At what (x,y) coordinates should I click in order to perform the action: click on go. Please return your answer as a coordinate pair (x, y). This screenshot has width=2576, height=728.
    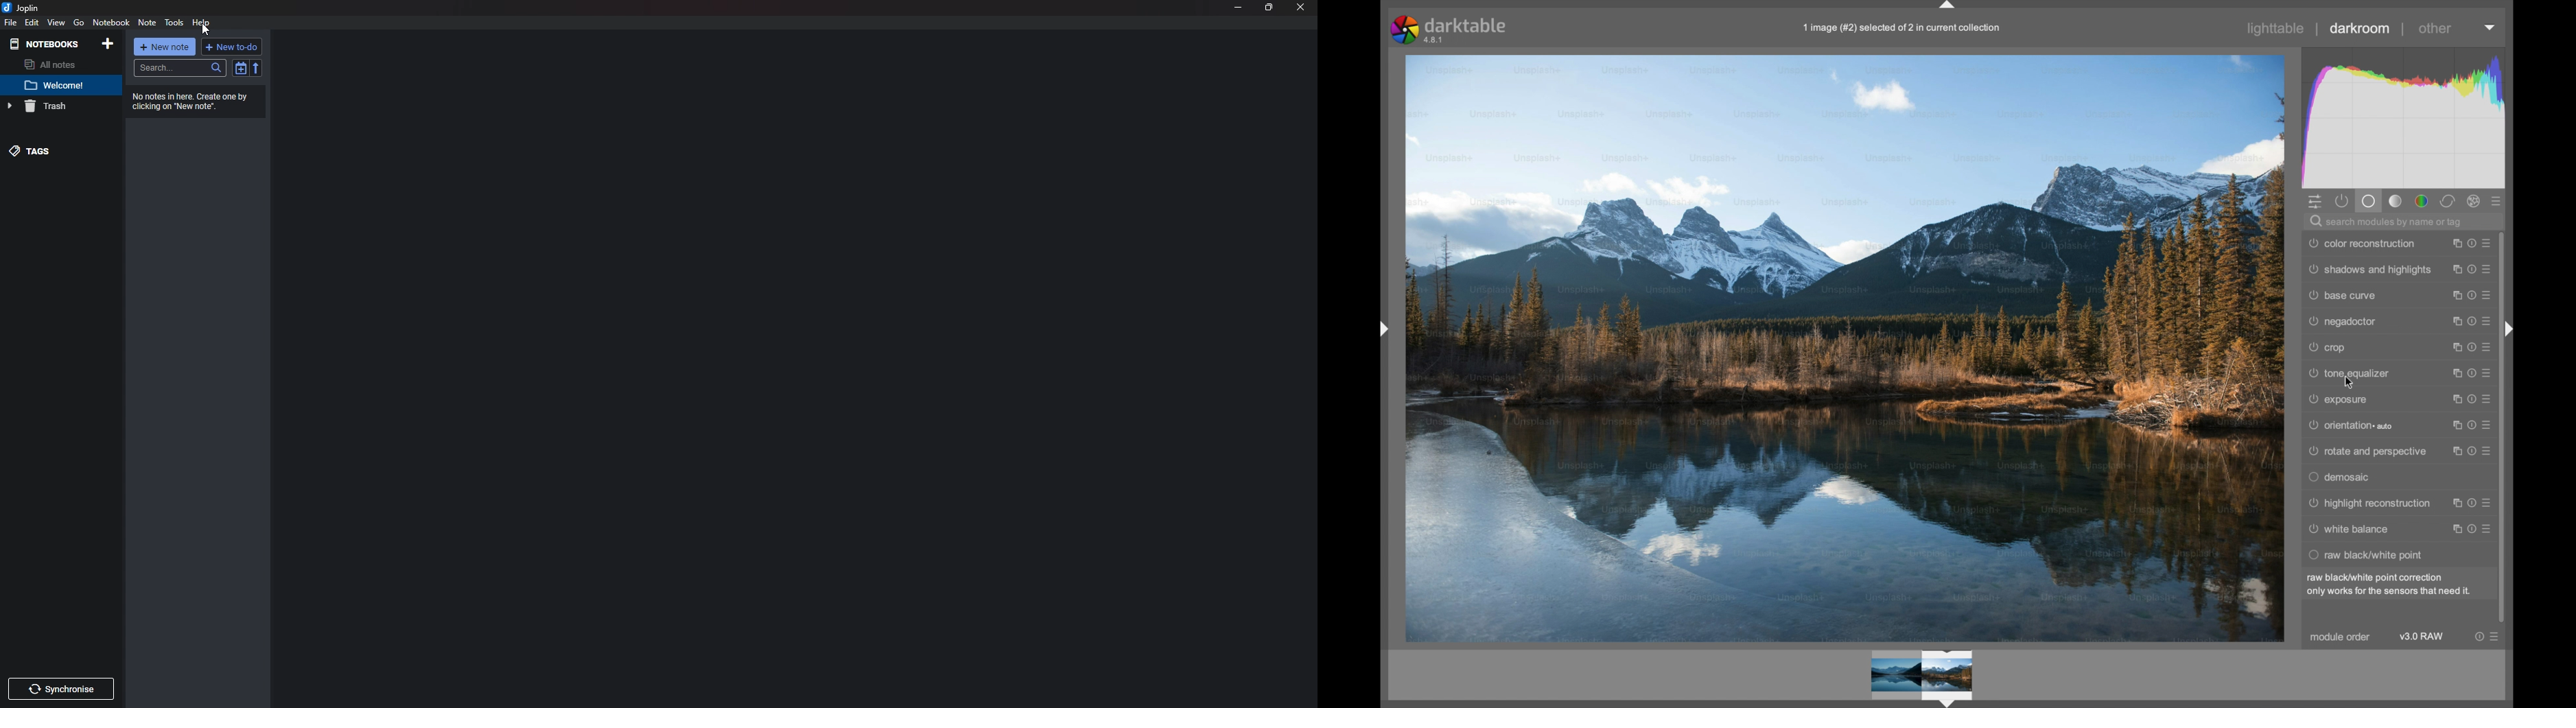
    Looking at the image, I should click on (79, 23).